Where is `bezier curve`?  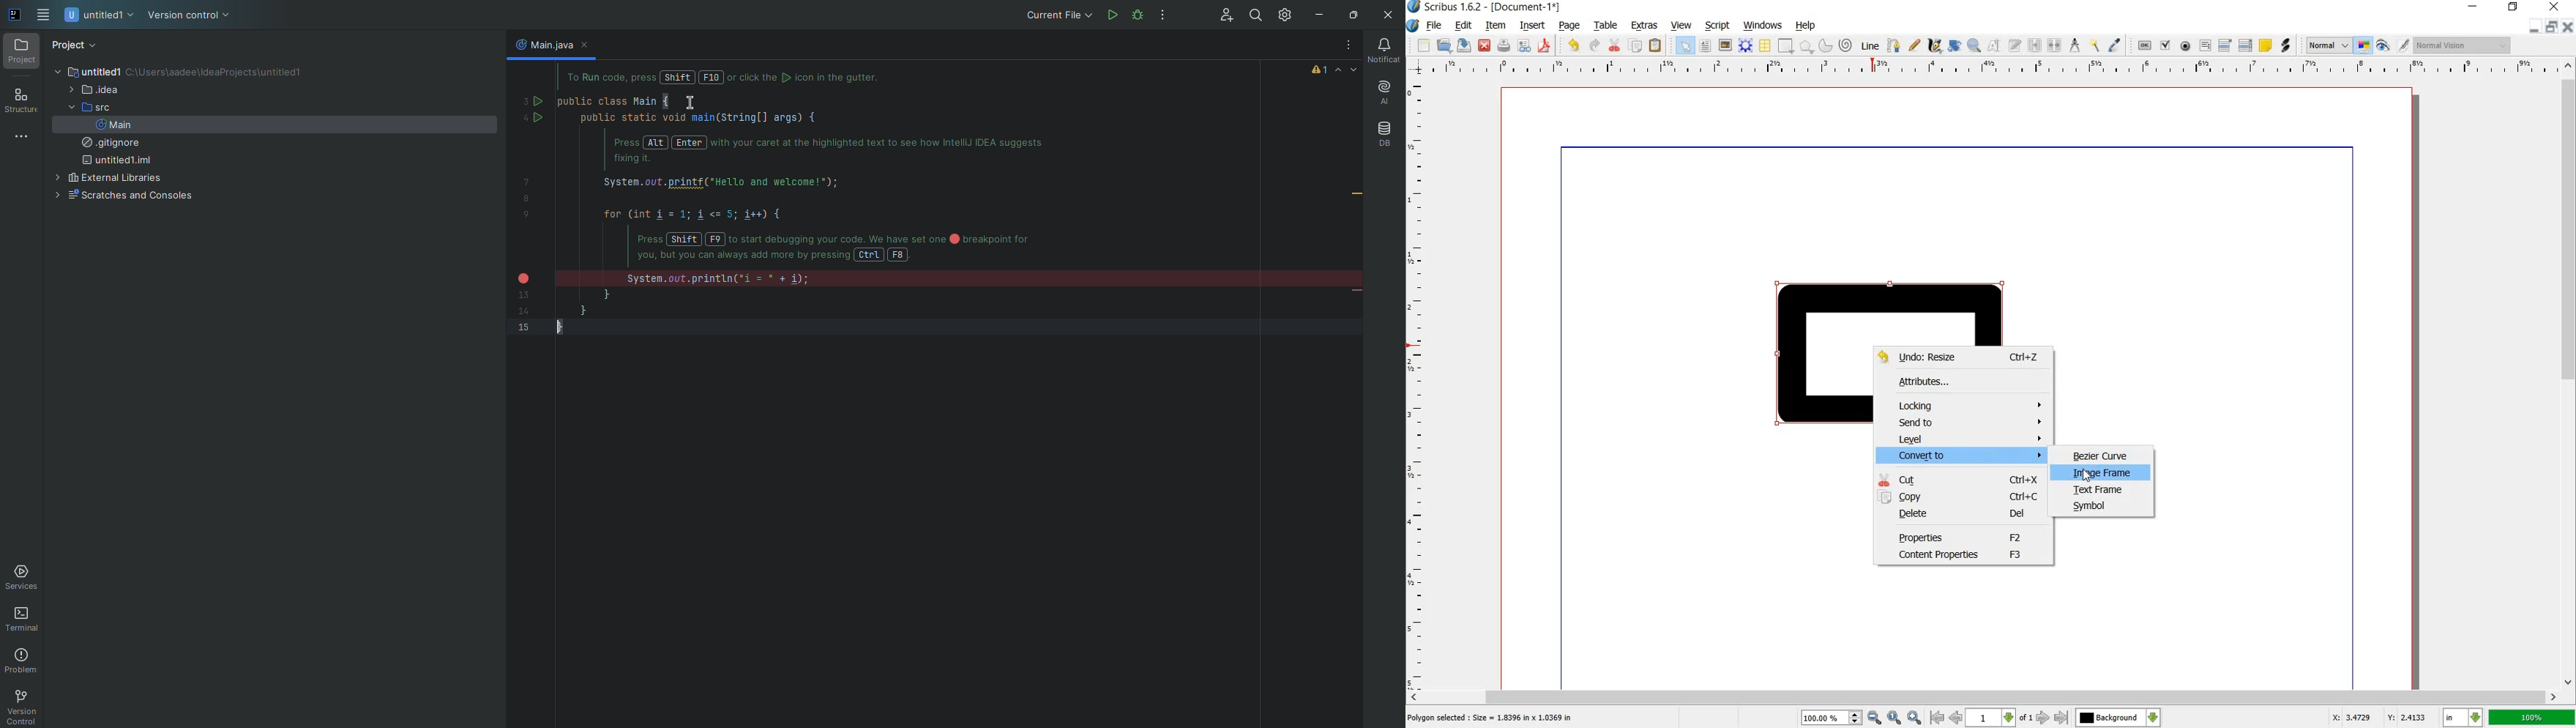 bezier curve is located at coordinates (1892, 46).